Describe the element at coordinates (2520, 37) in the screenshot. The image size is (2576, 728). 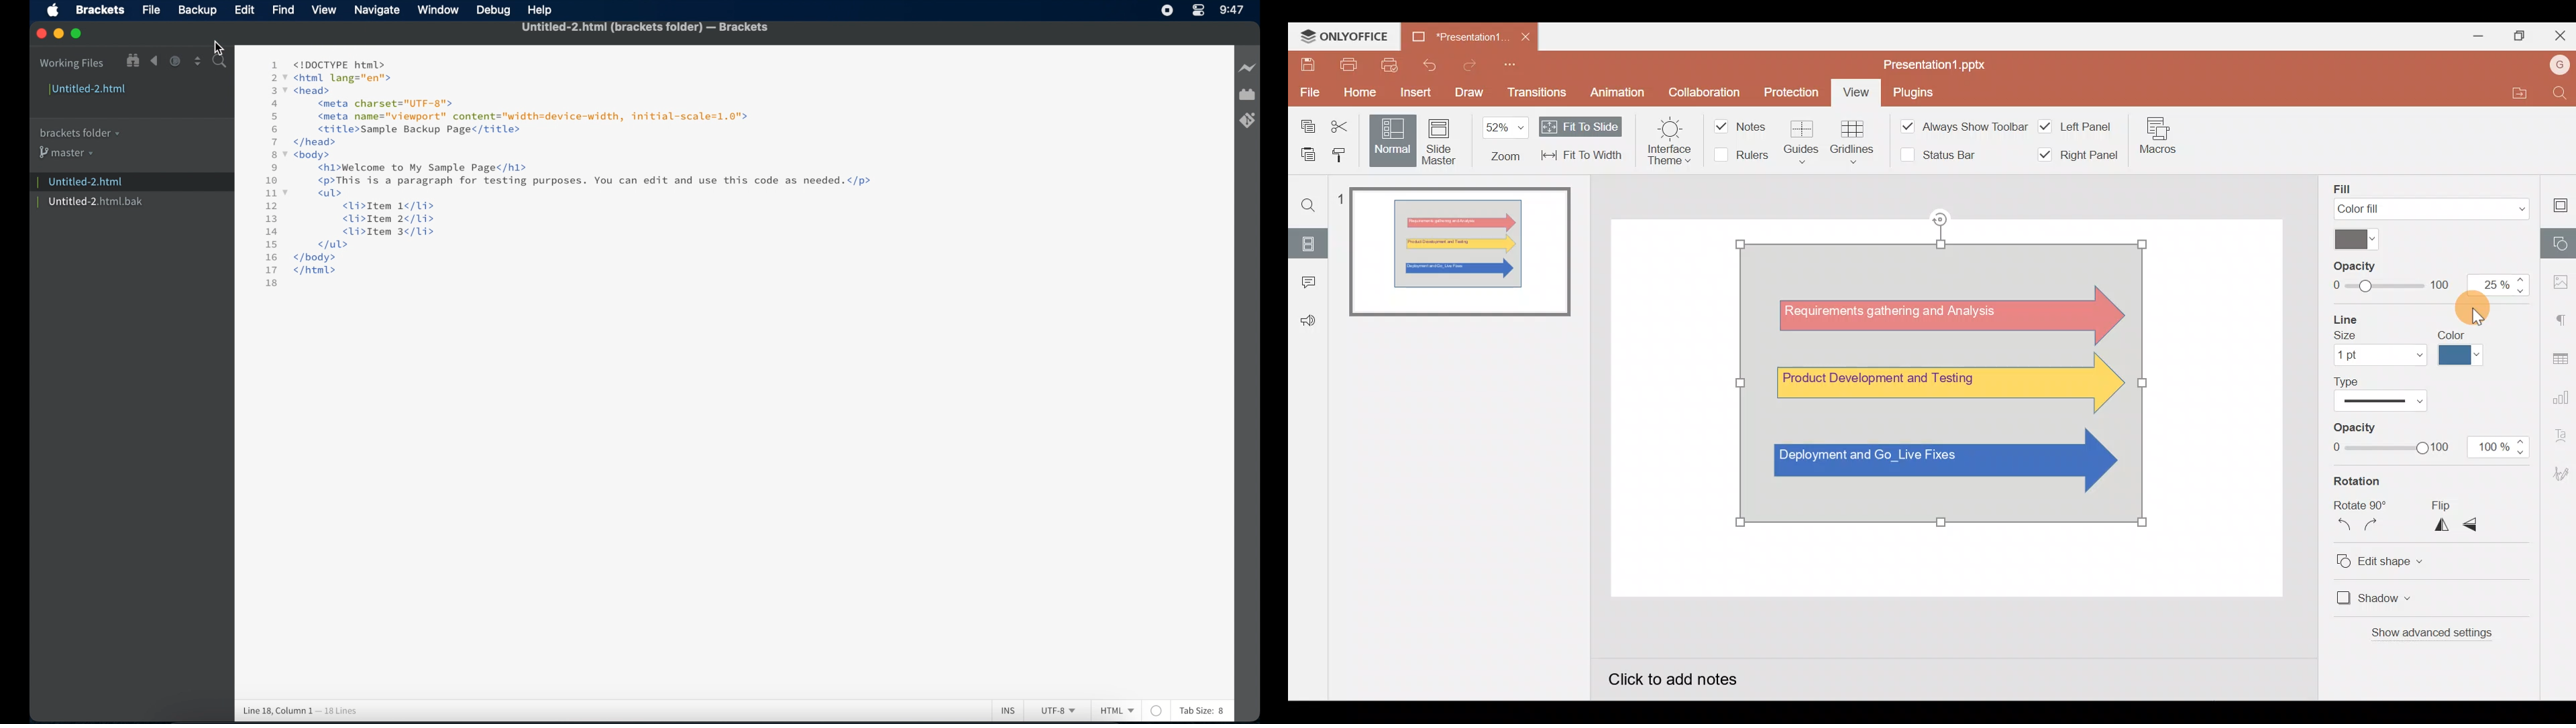
I see `Maximize` at that location.